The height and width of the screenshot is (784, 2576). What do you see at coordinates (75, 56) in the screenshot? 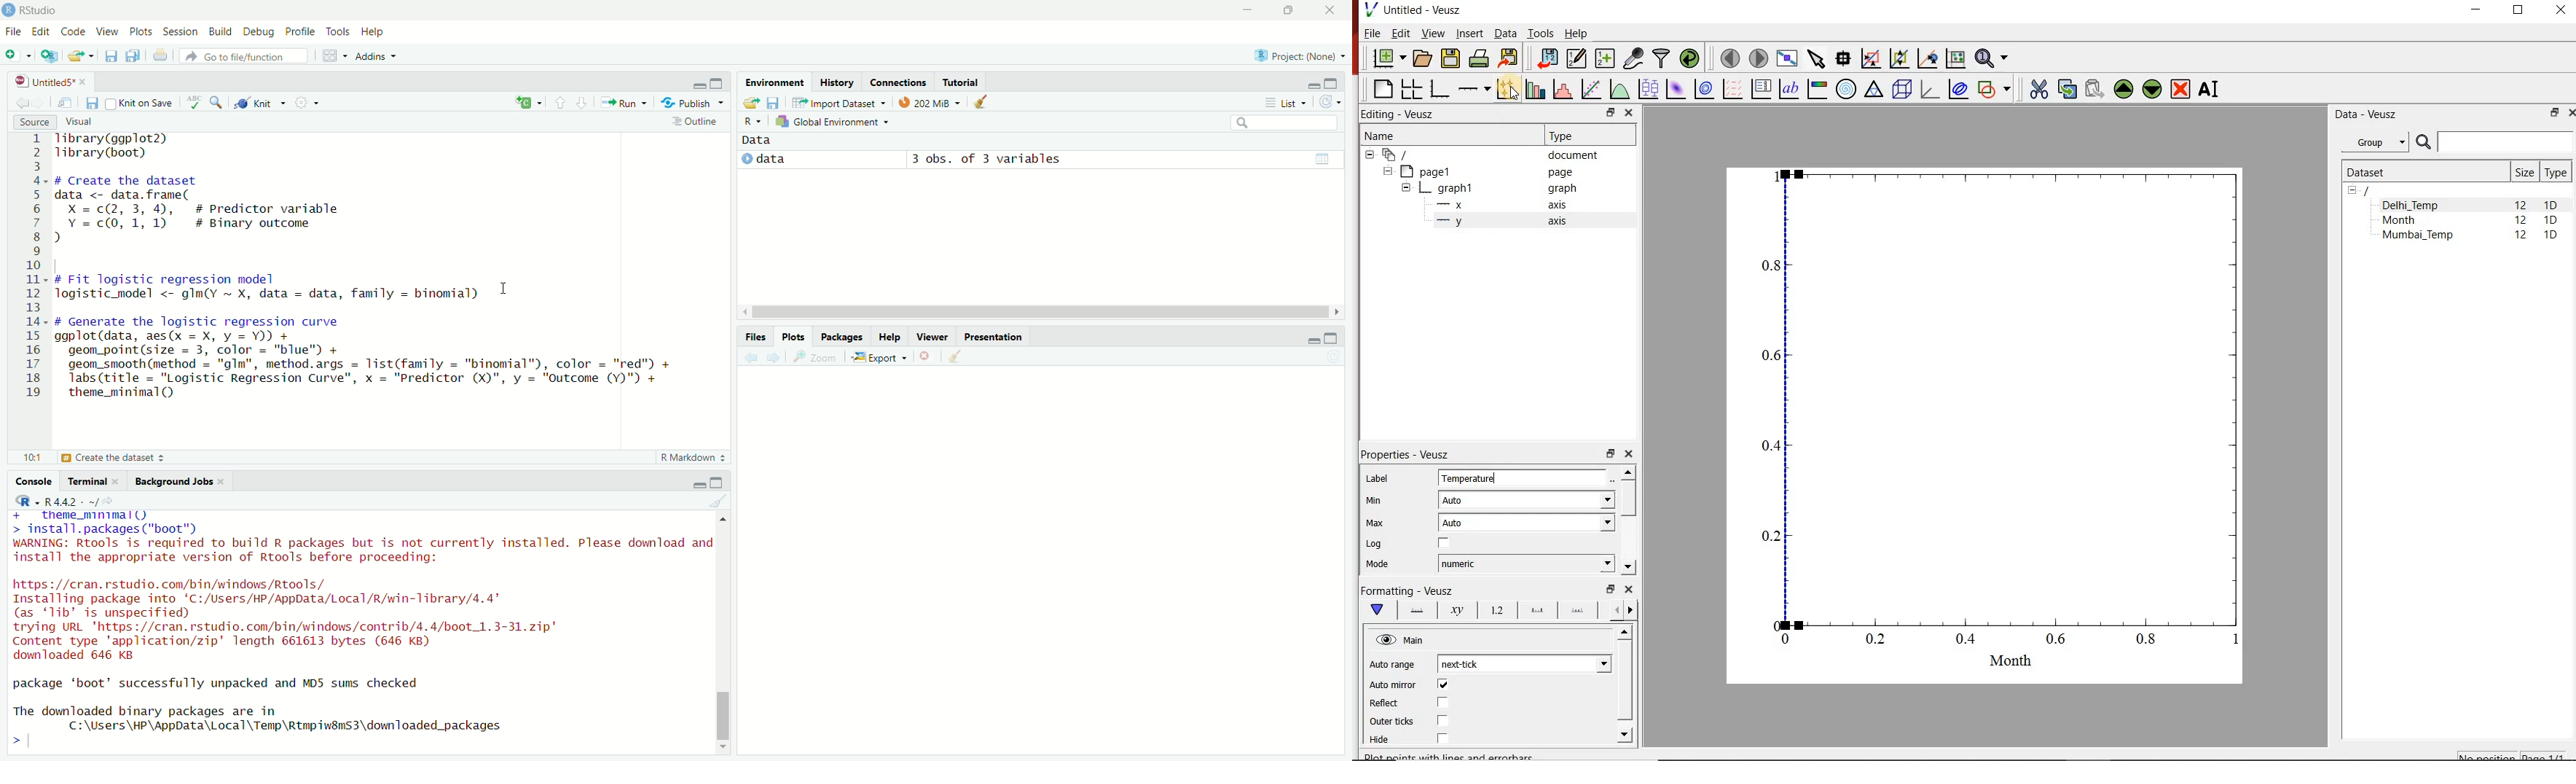
I see `Open an existing file` at bounding box center [75, 56].